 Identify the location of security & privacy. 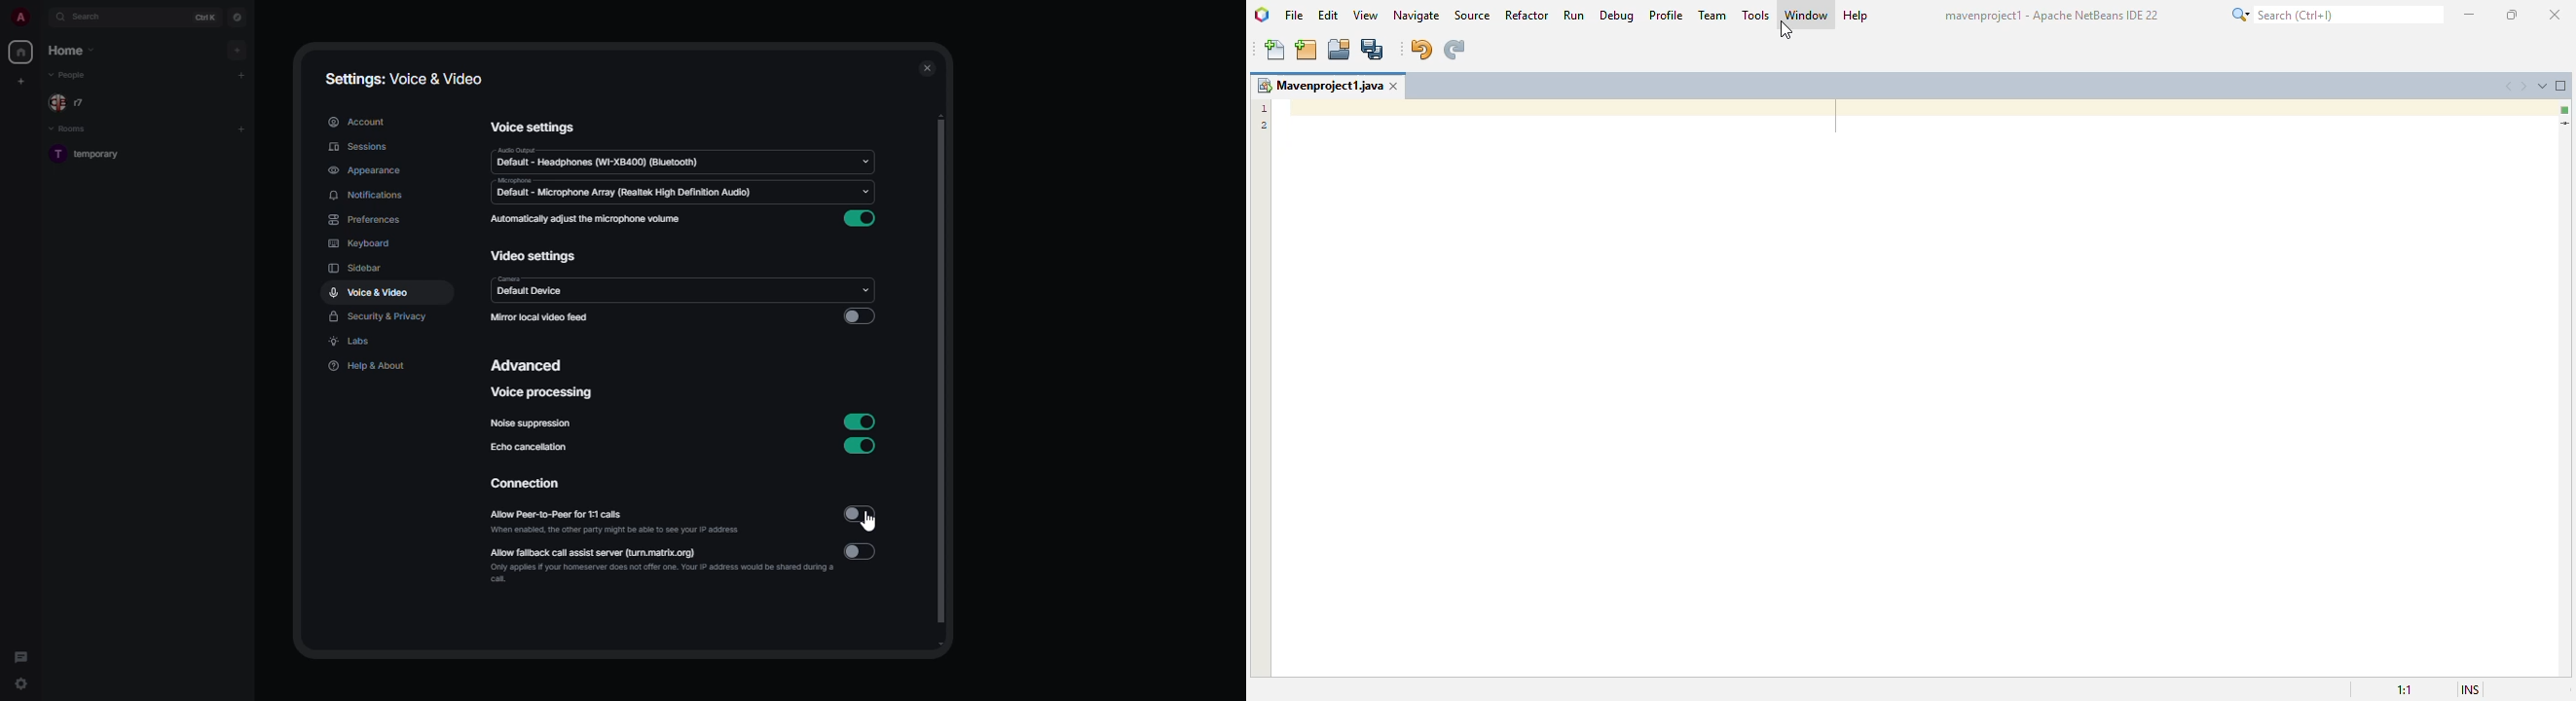
(379, 317).